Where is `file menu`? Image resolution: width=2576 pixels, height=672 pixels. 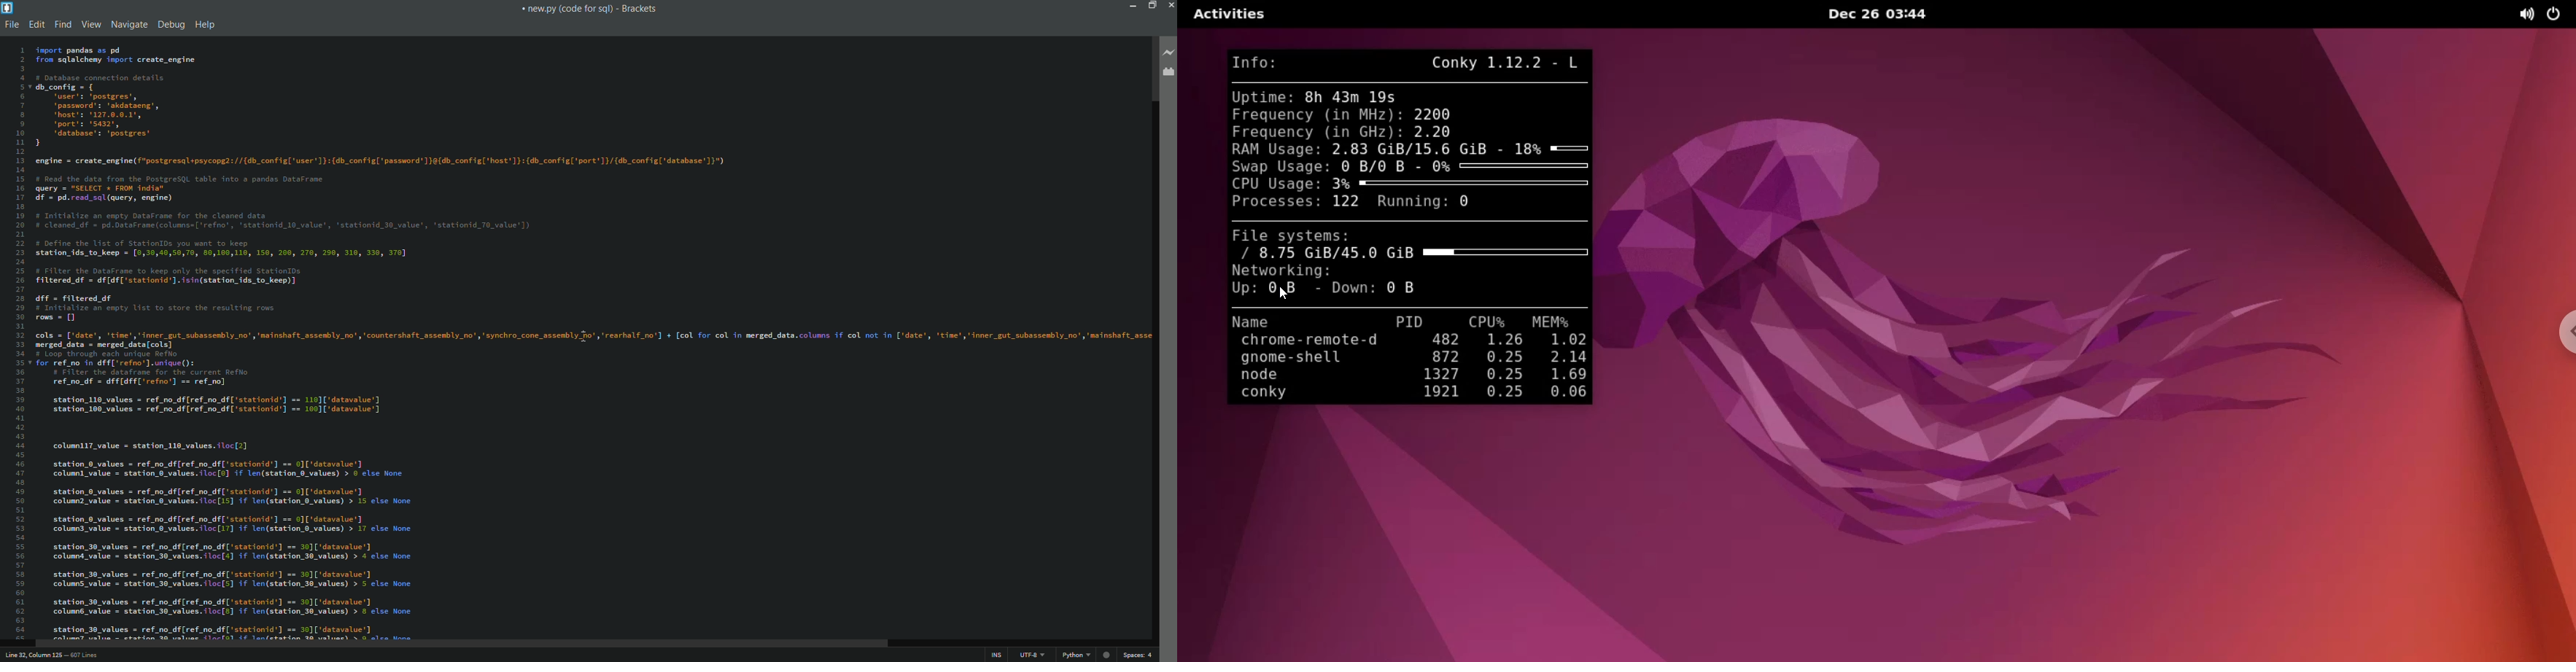 file menu is located at coordinates (12, 25).